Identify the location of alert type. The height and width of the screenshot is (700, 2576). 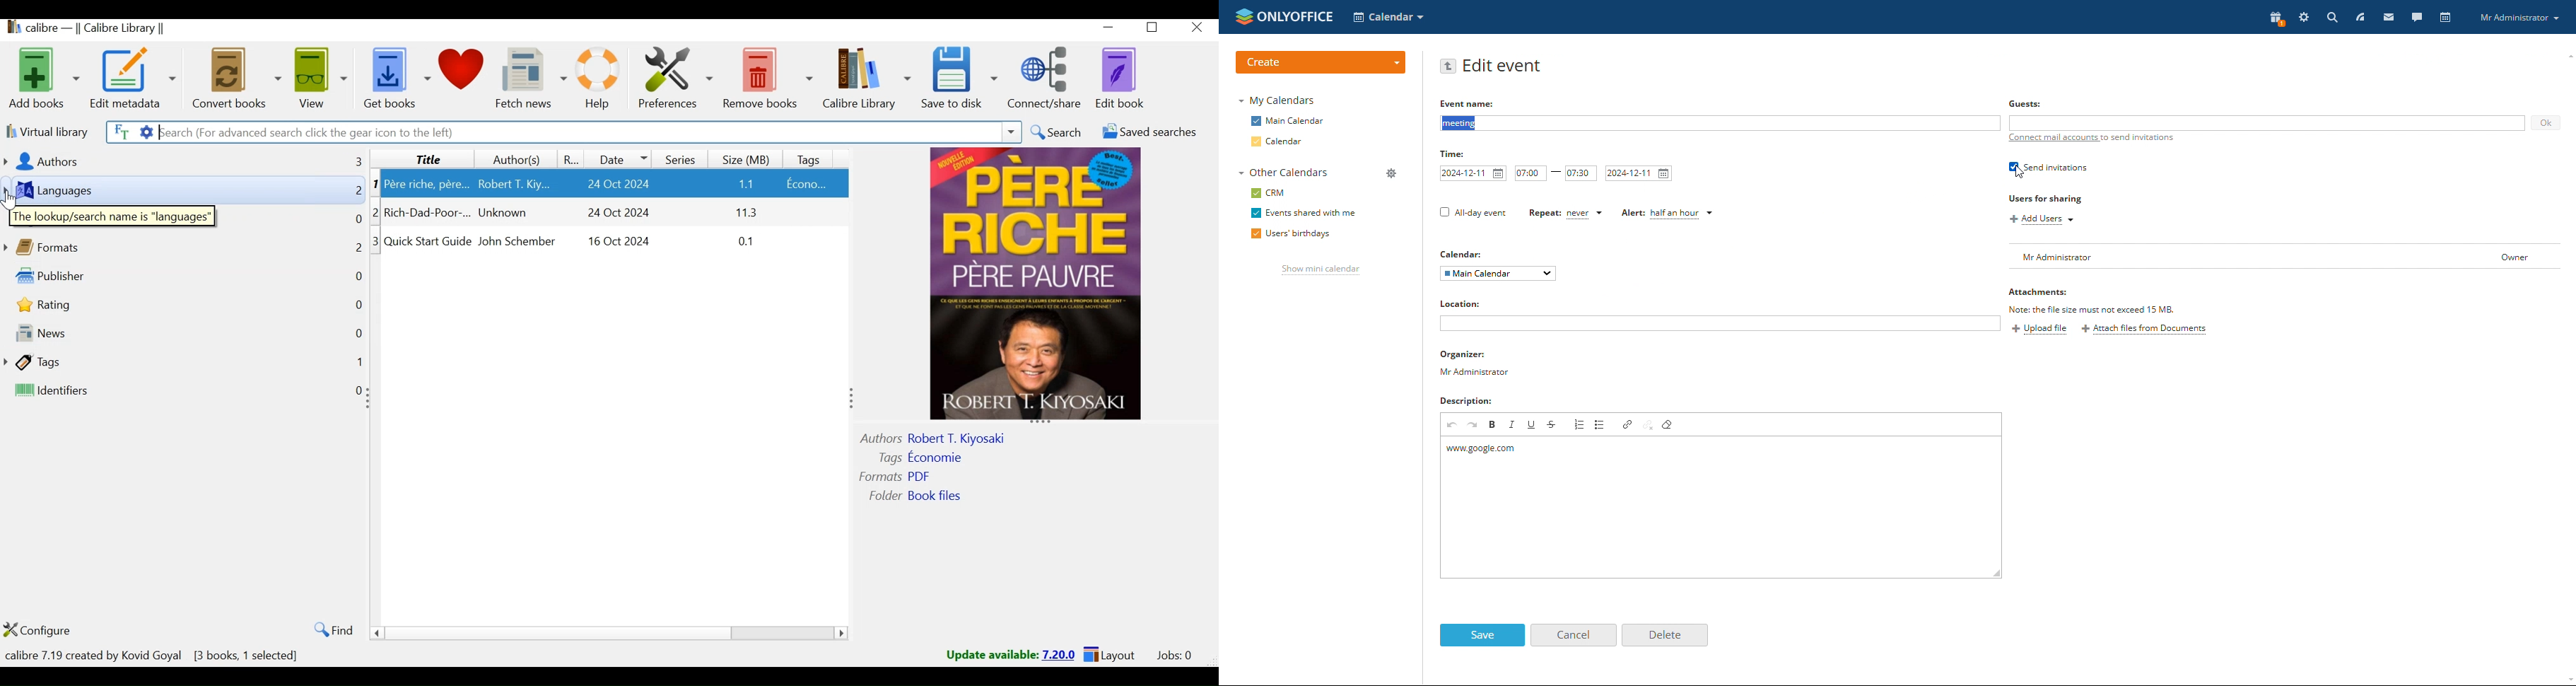
(1682, 214).